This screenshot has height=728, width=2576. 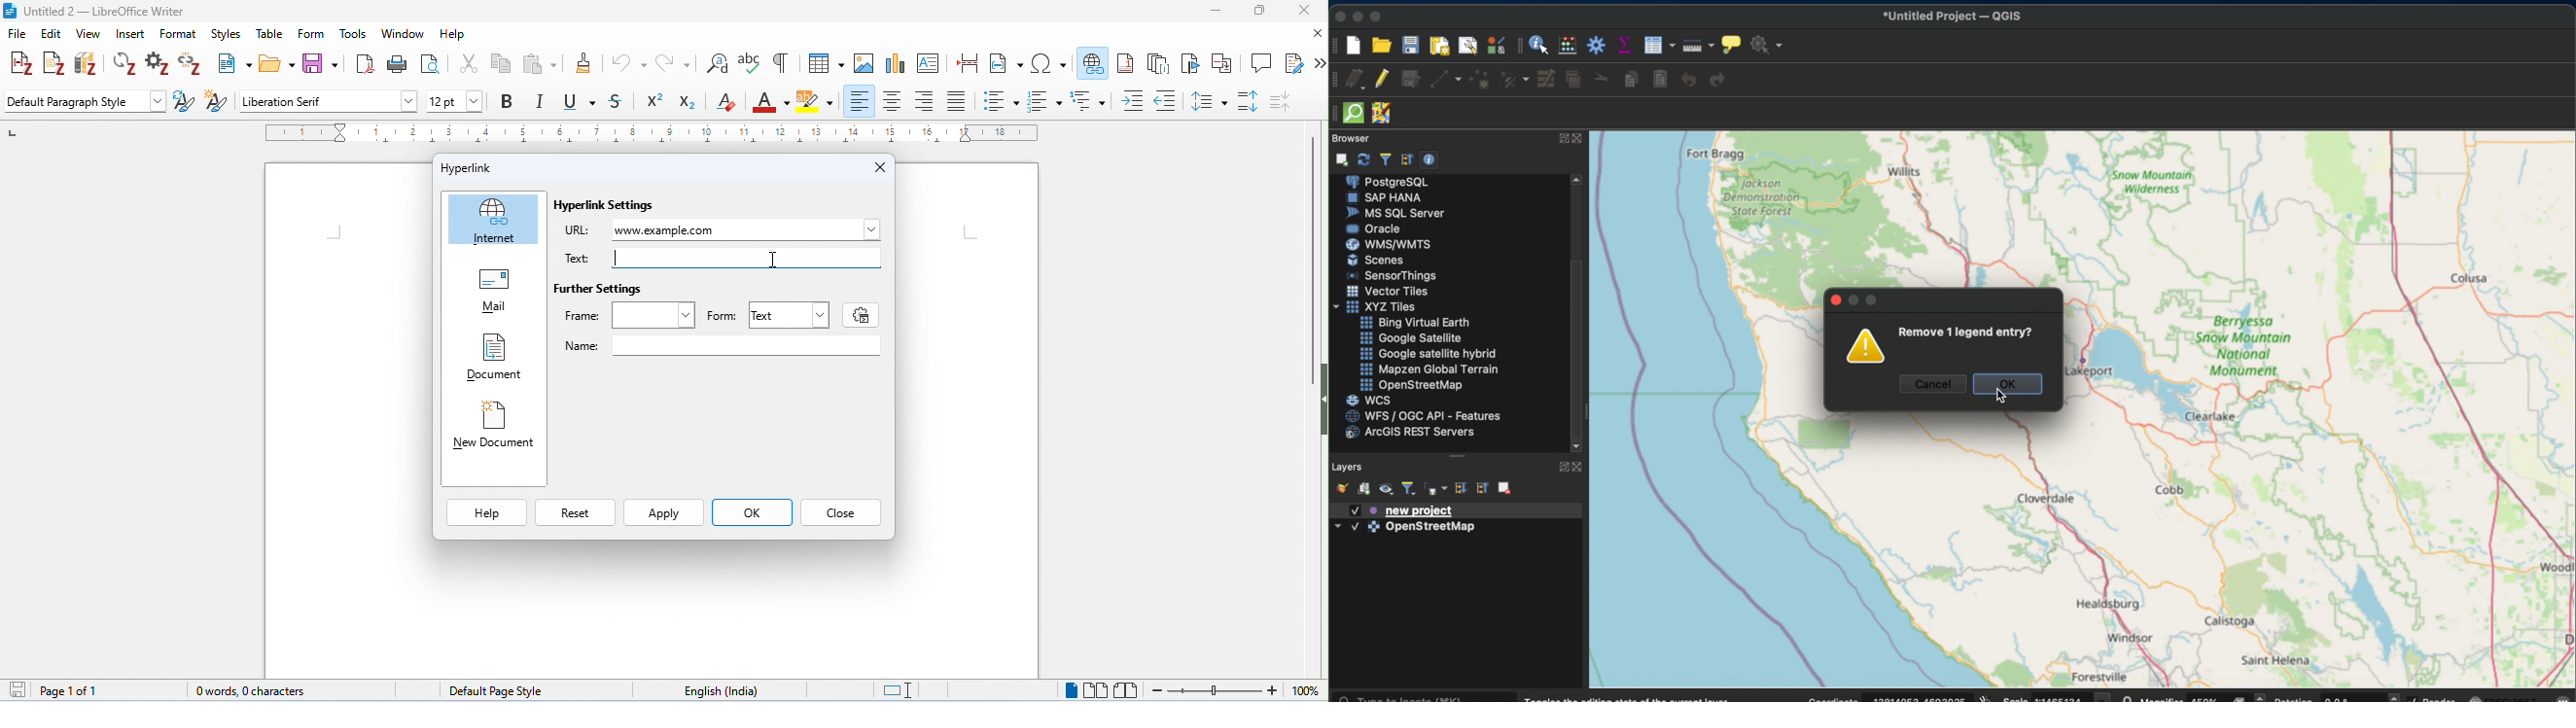 What do you see at coordinates (856, 317) in the screenshot?
I see `settings` at bounding box center [856, 317].